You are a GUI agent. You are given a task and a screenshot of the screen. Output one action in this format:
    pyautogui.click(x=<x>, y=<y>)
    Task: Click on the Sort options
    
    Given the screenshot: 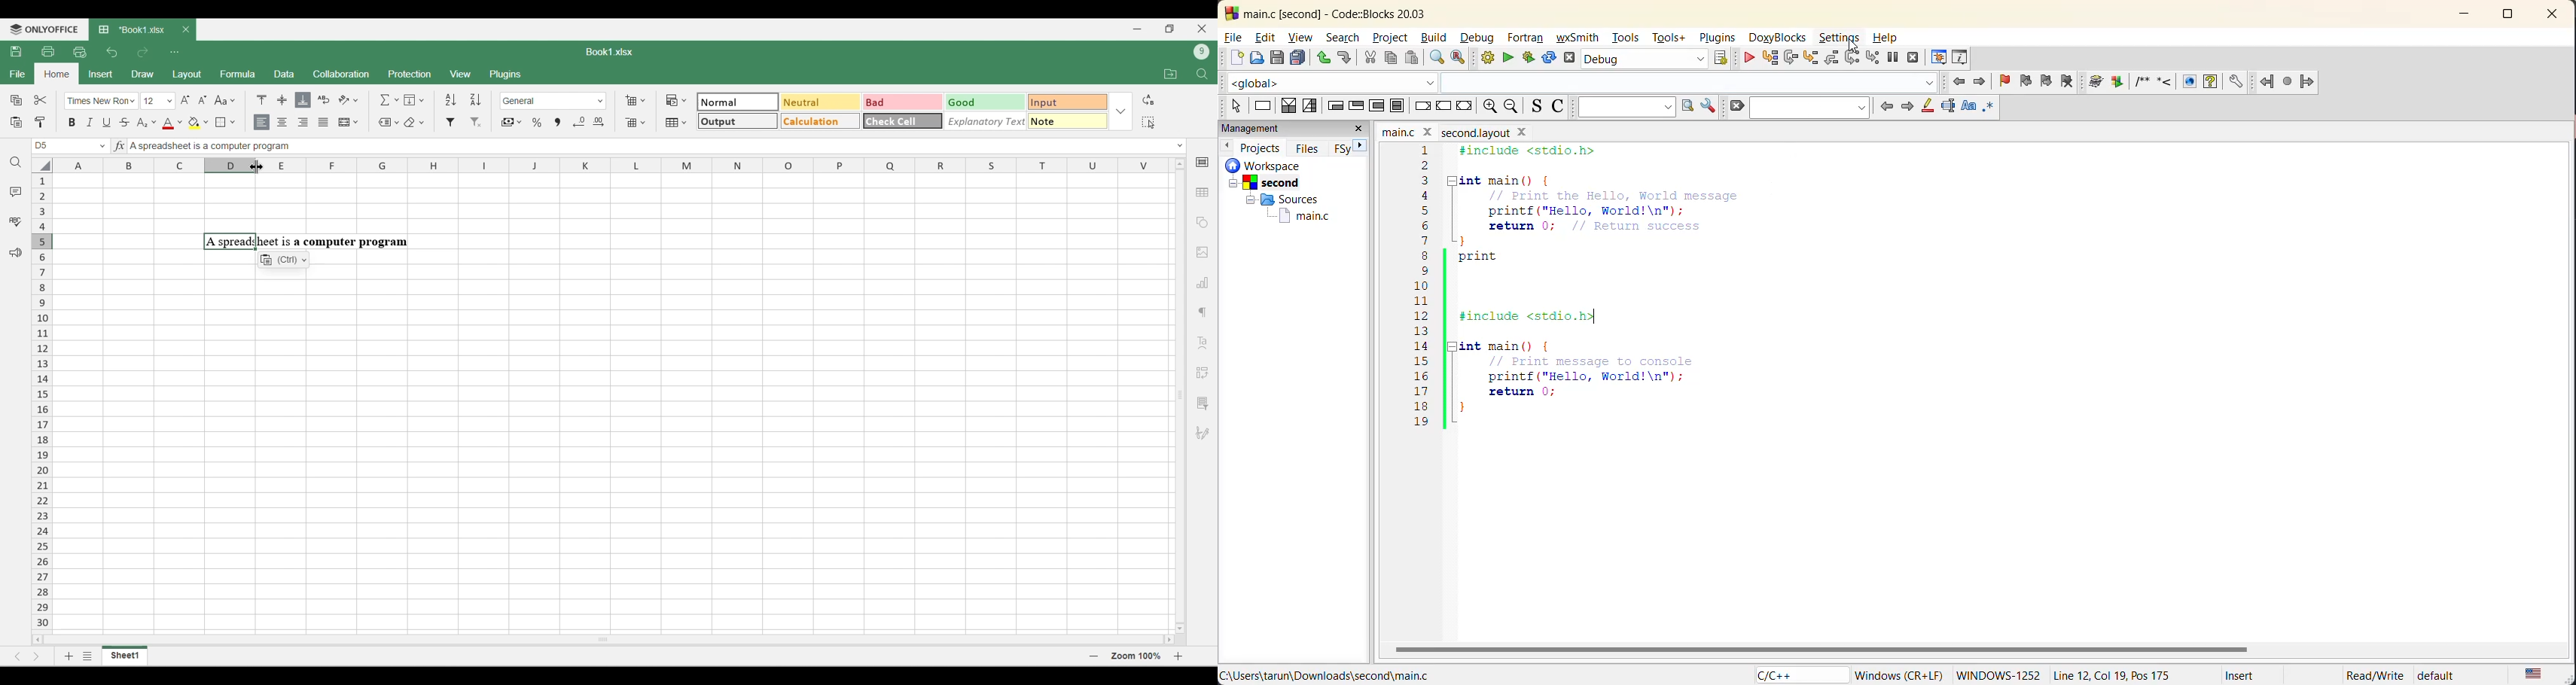 What is the action you would take?
    pyautogui.click(x=464, y=100)
    